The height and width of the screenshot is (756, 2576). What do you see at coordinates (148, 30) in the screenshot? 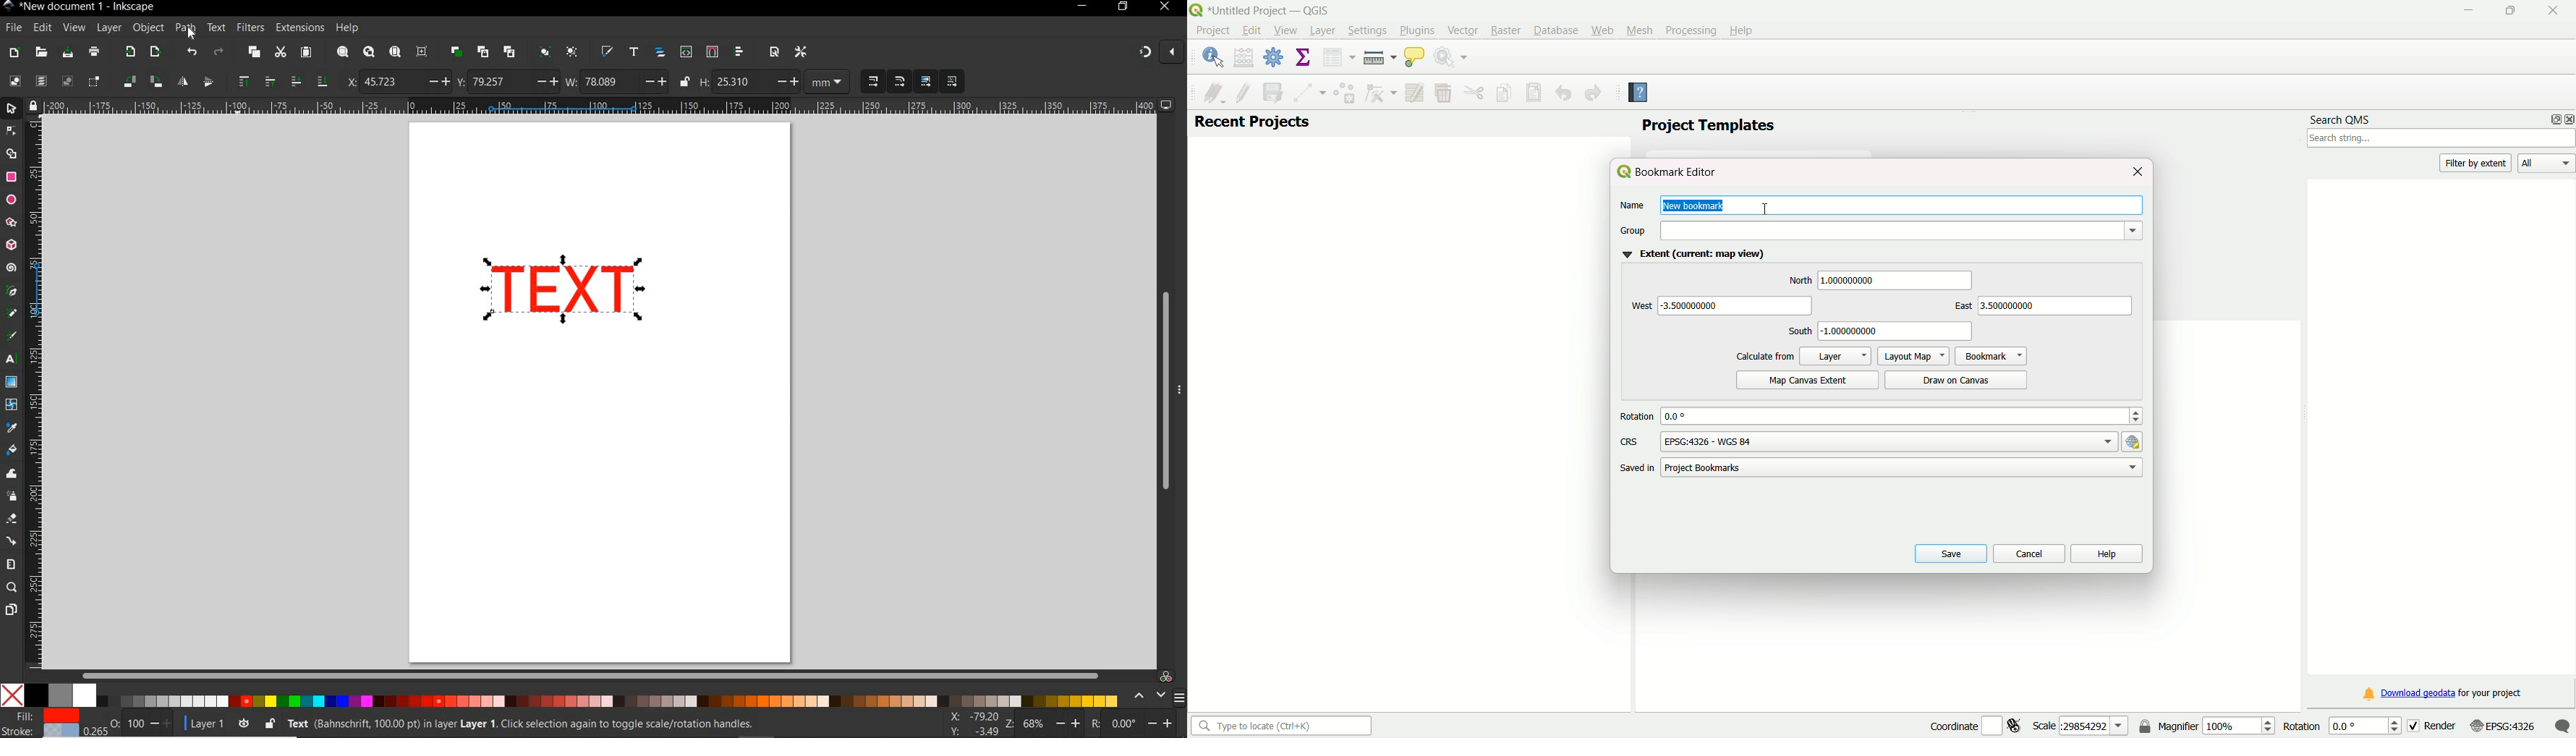
I see `OBJECT` at bounding box center [148, 30].